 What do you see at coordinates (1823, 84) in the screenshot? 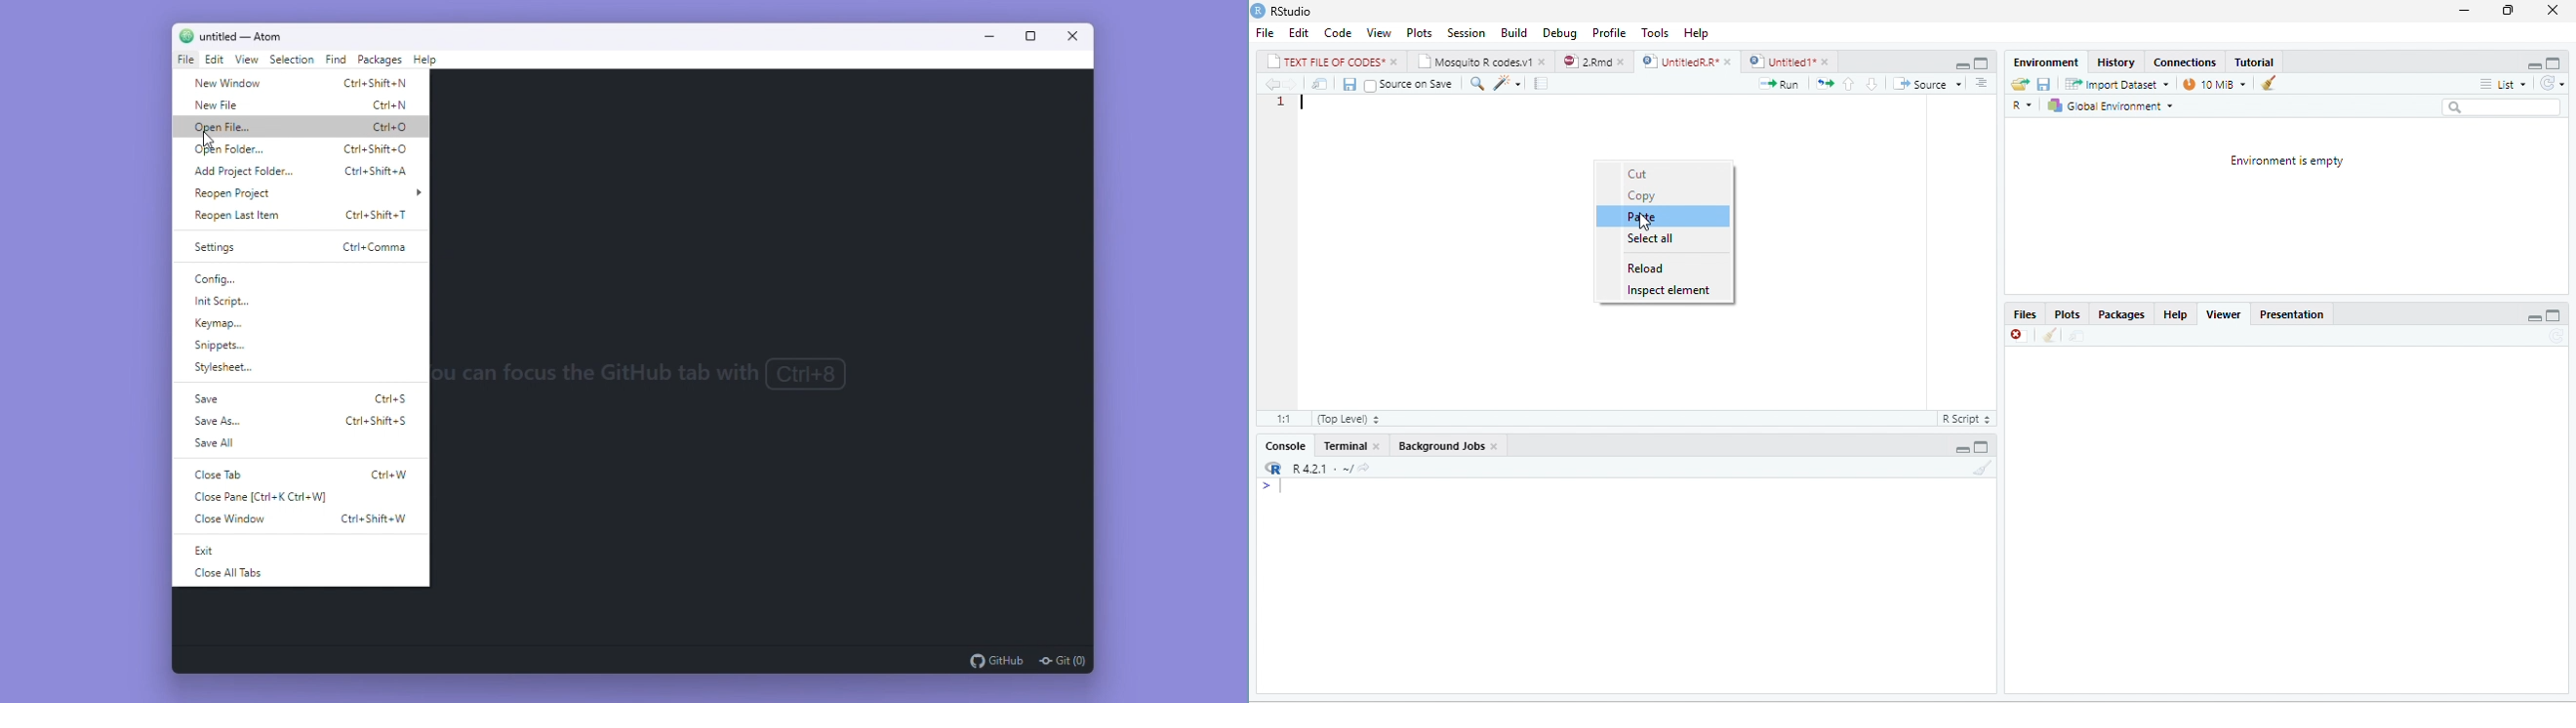
I see `re-run the previous code region` at bounding box center [1823, 84].